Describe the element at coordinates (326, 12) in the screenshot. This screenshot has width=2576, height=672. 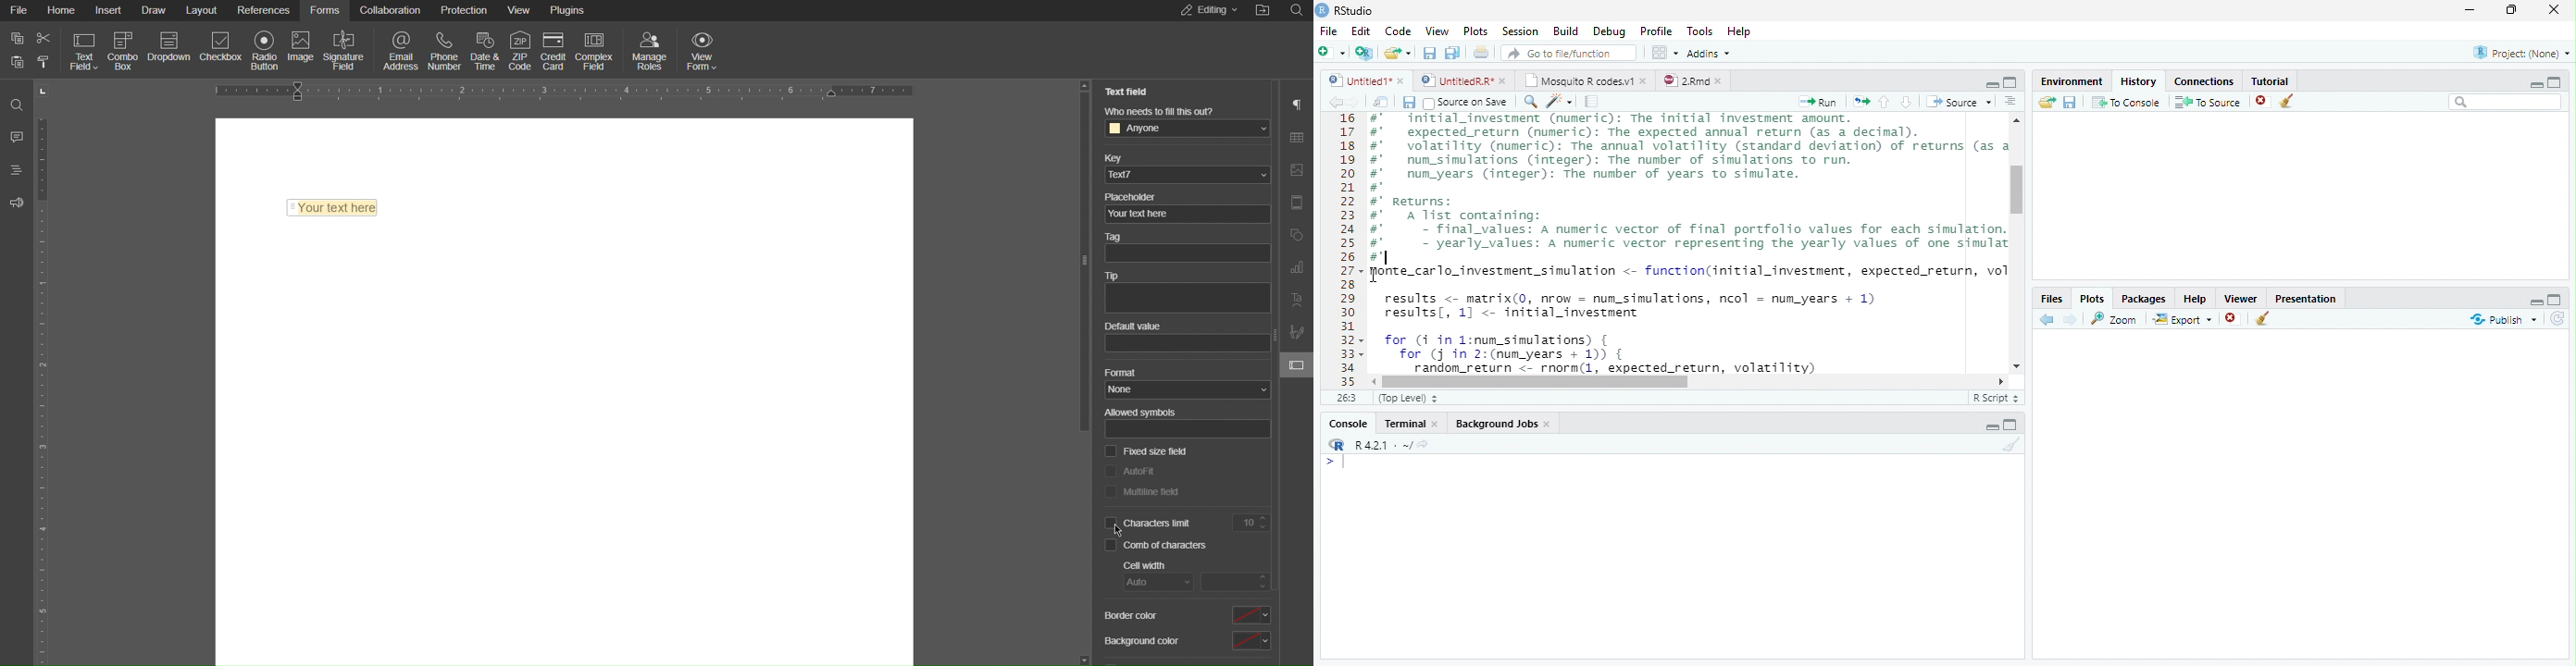
I see `Forms` at that location.